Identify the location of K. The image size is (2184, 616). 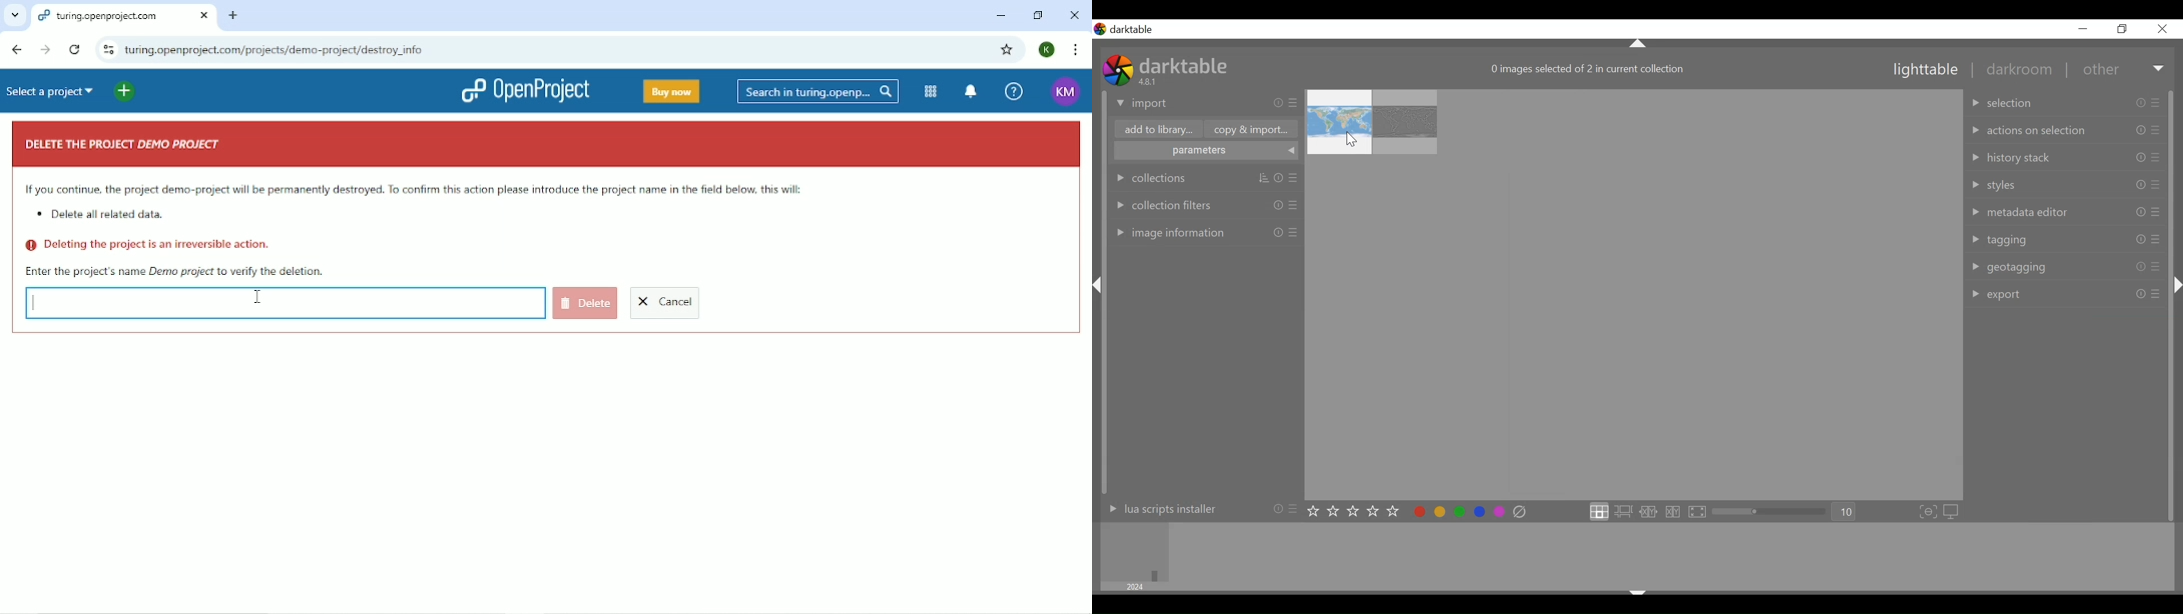
(1048, 50).